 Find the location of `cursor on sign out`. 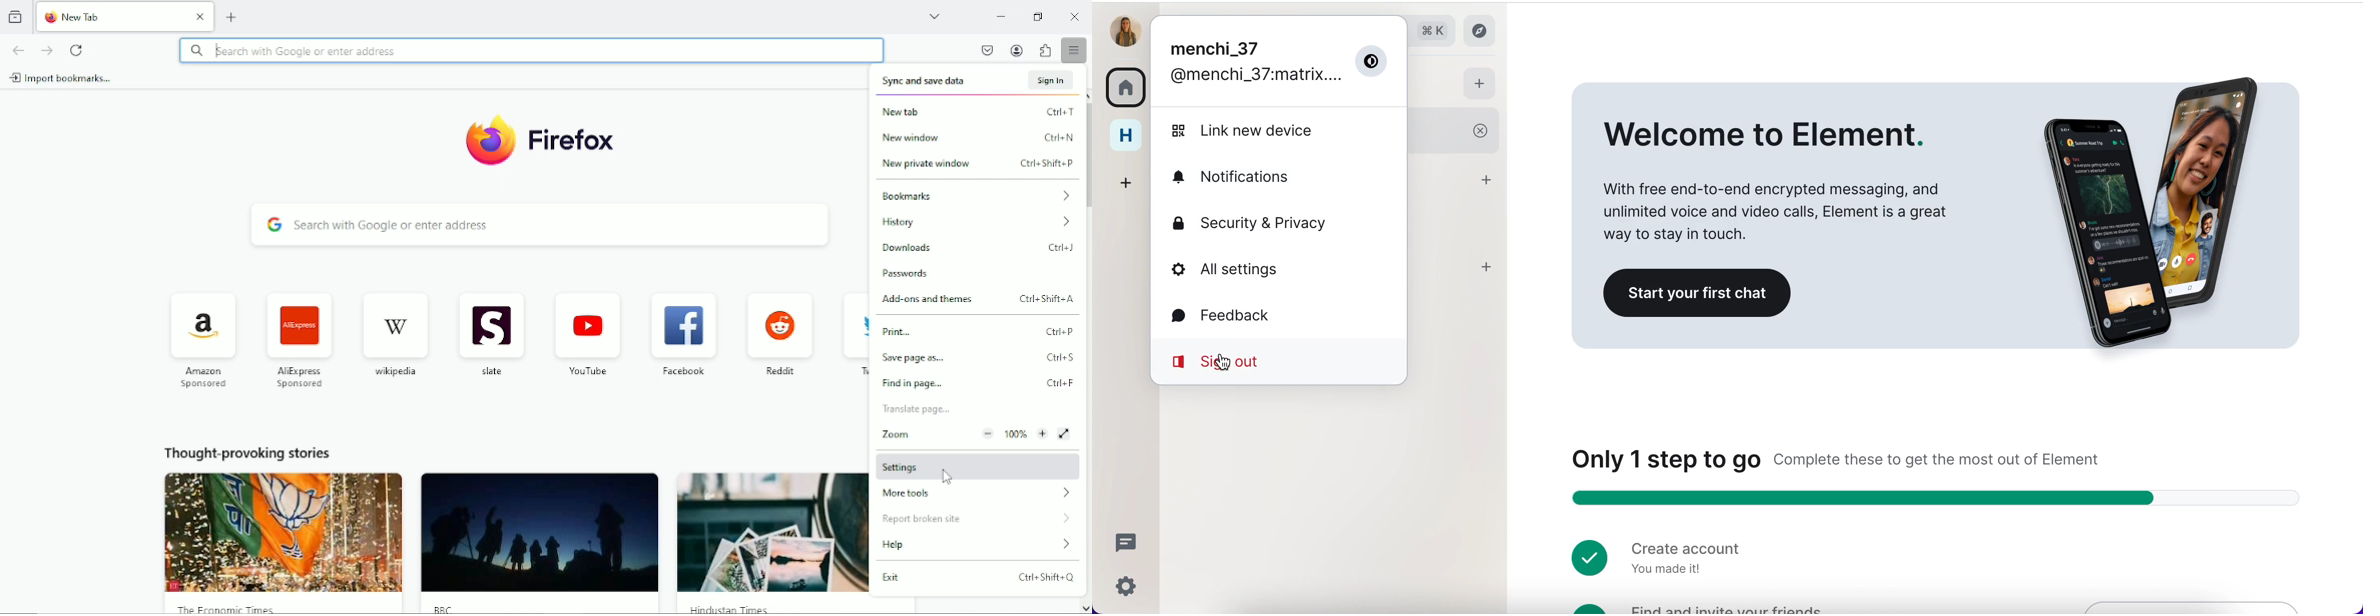

cursor on sign out is located at coordinates (1225, 364).